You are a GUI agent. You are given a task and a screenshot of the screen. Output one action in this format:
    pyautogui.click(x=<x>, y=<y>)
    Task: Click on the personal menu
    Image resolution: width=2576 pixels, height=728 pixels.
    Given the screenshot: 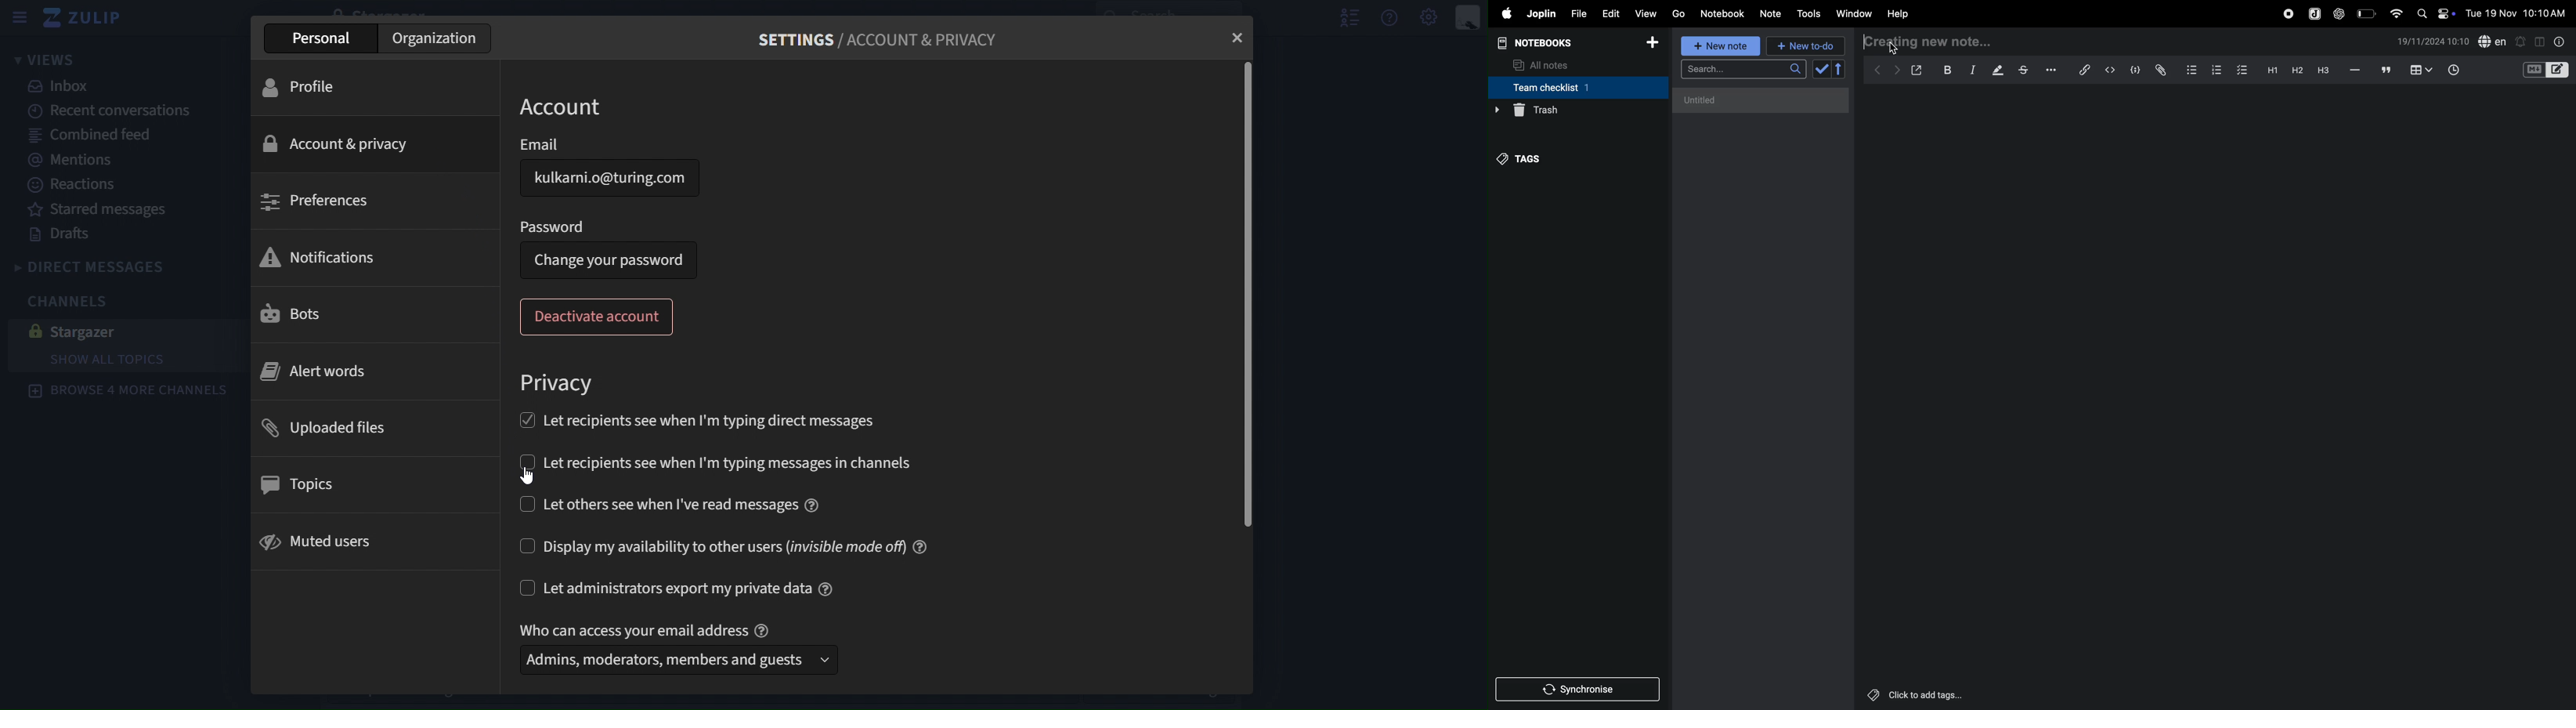 What is the action you would take?
    pyautogui.click(x=1465, y=18)
    